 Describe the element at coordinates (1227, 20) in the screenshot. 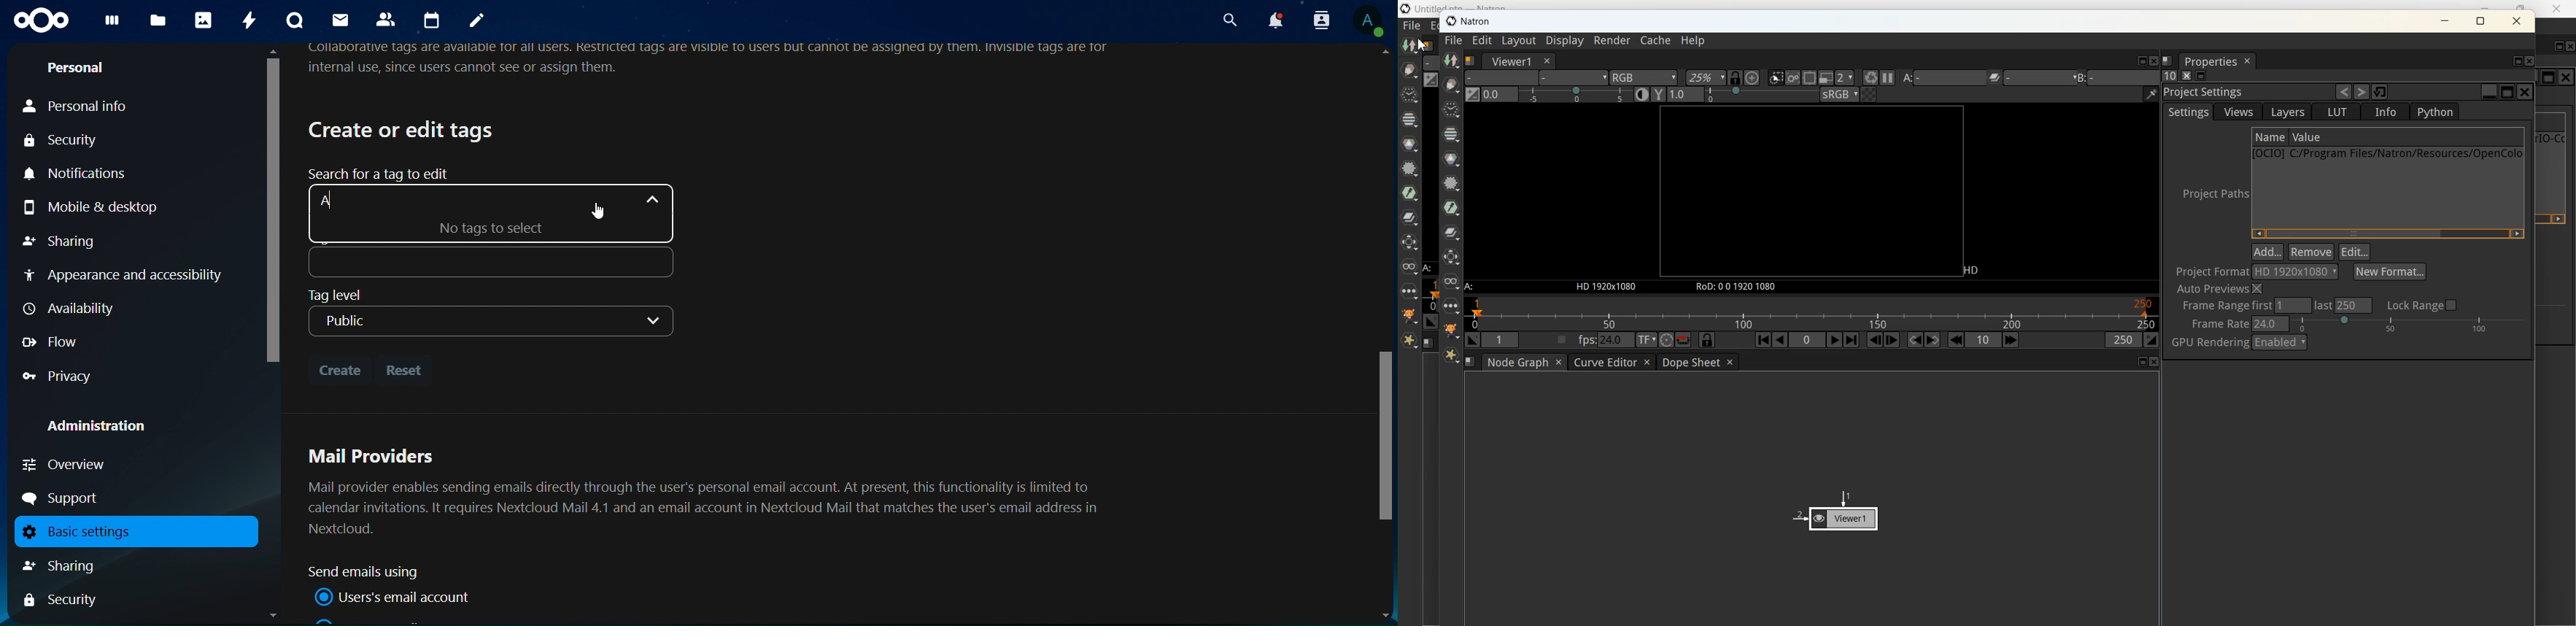

I see `search` at that location.